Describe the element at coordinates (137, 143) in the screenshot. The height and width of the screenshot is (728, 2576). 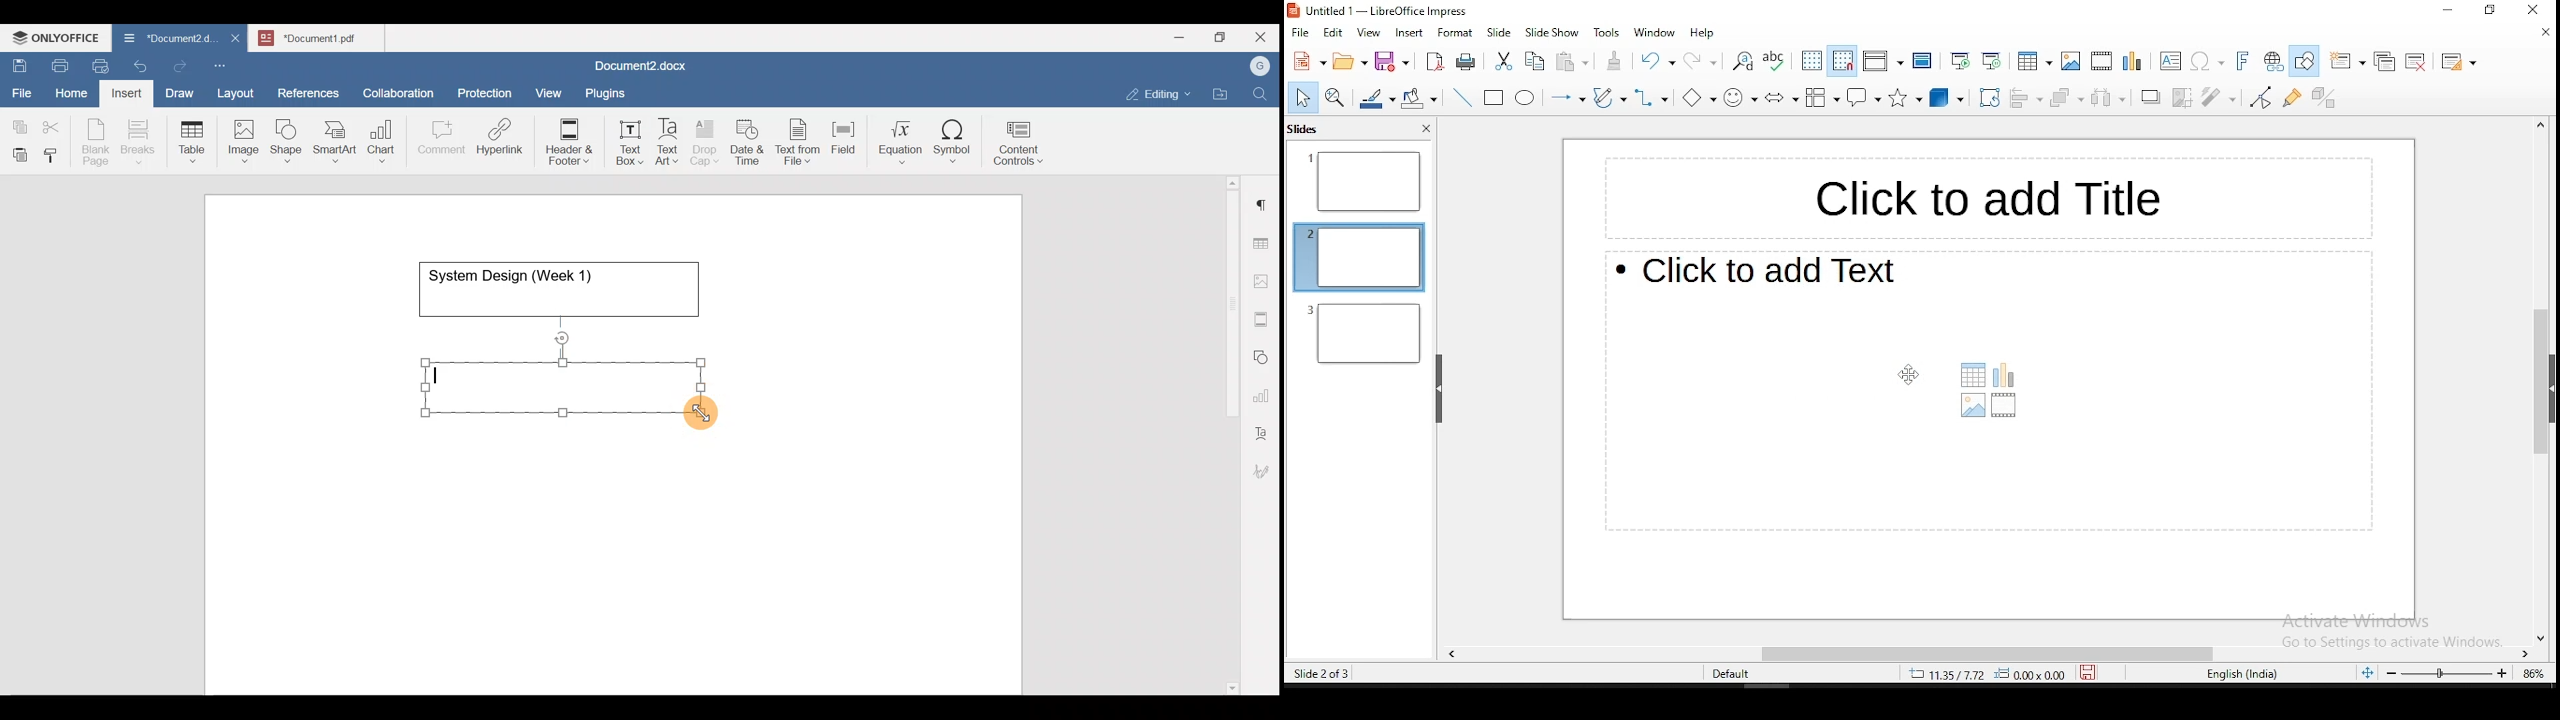
I see `Breaks` at that location.